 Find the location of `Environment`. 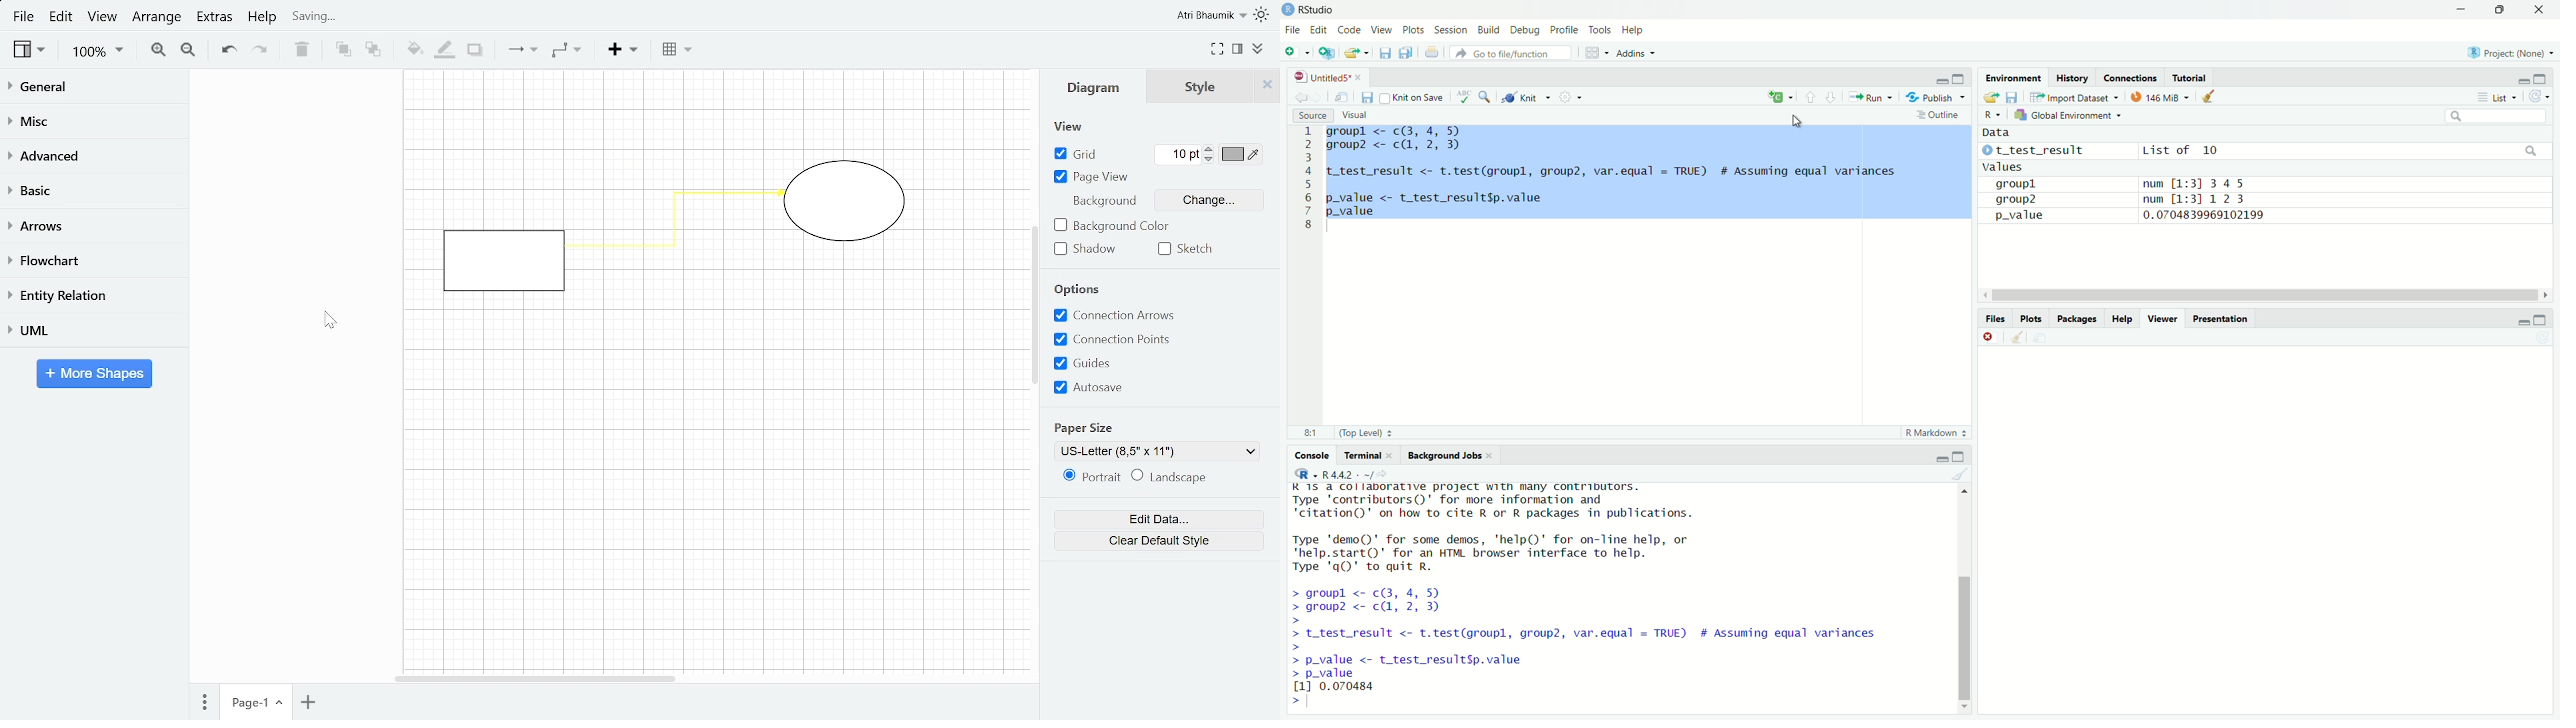

Environment is located at coordinates (2011, 77).